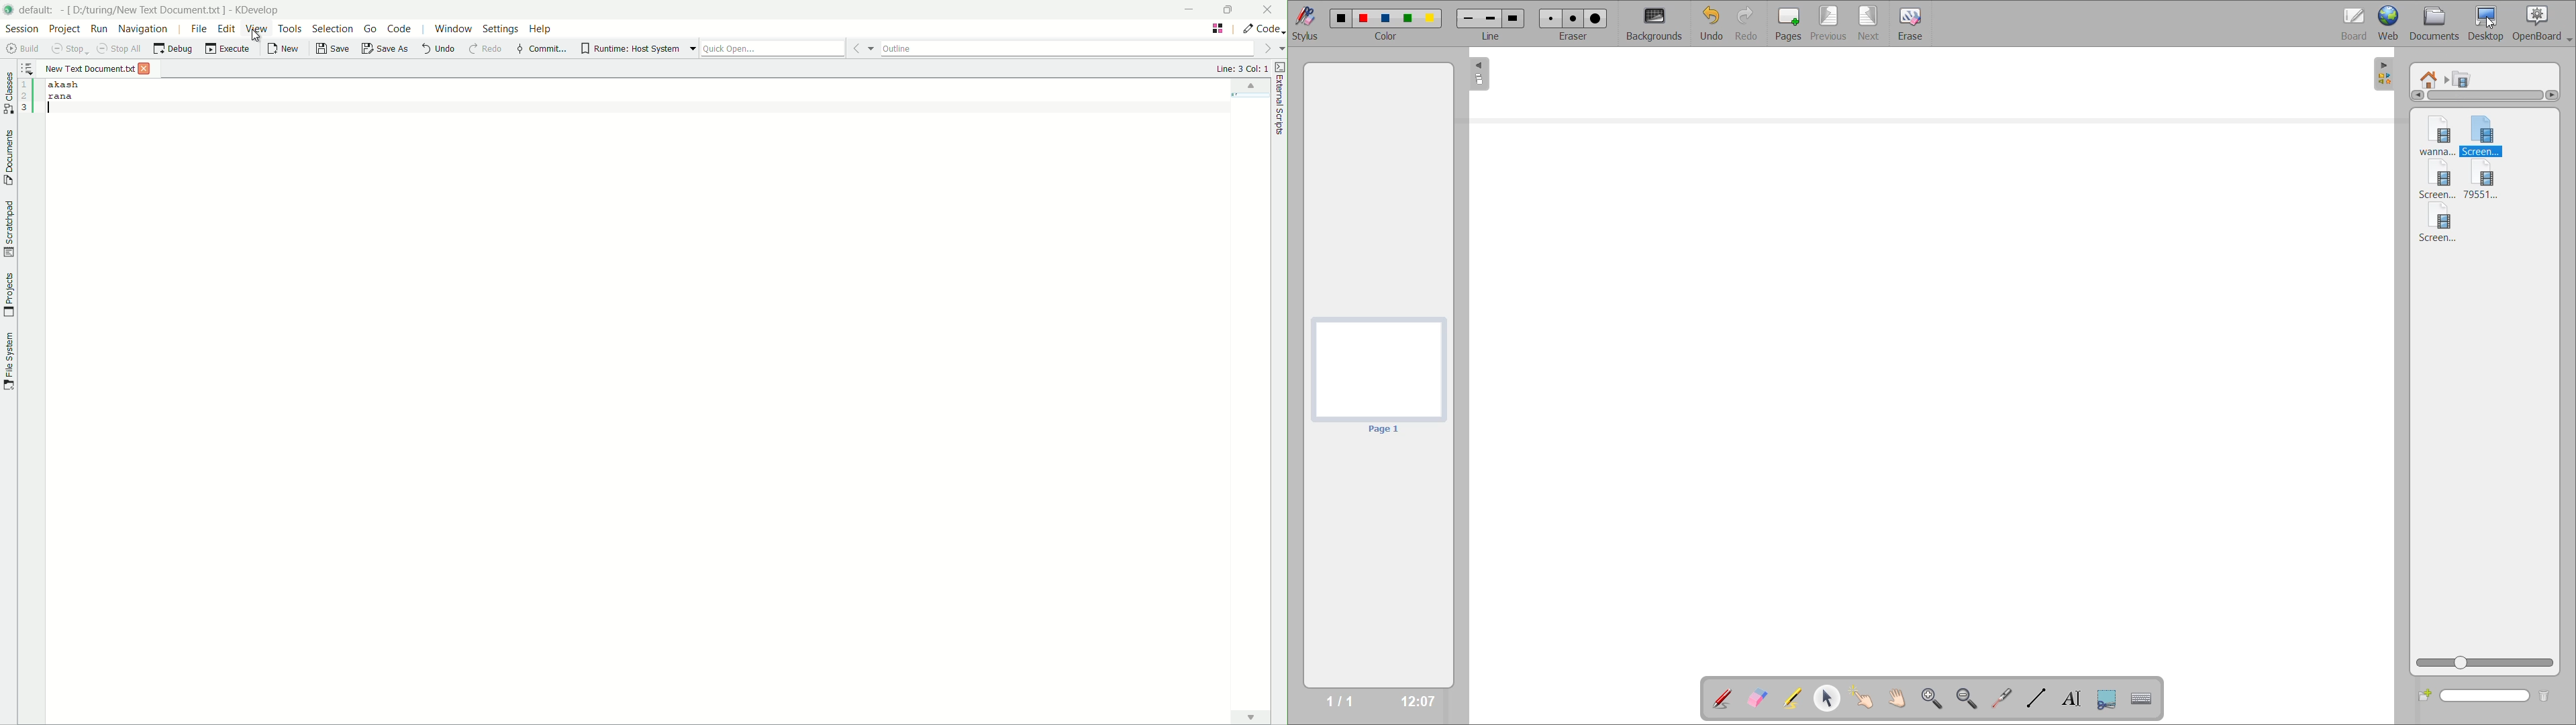  What do you see at coordinates (2439, 181) in the screenshot?
I see `video 3` at bounding box center [2439, 181].